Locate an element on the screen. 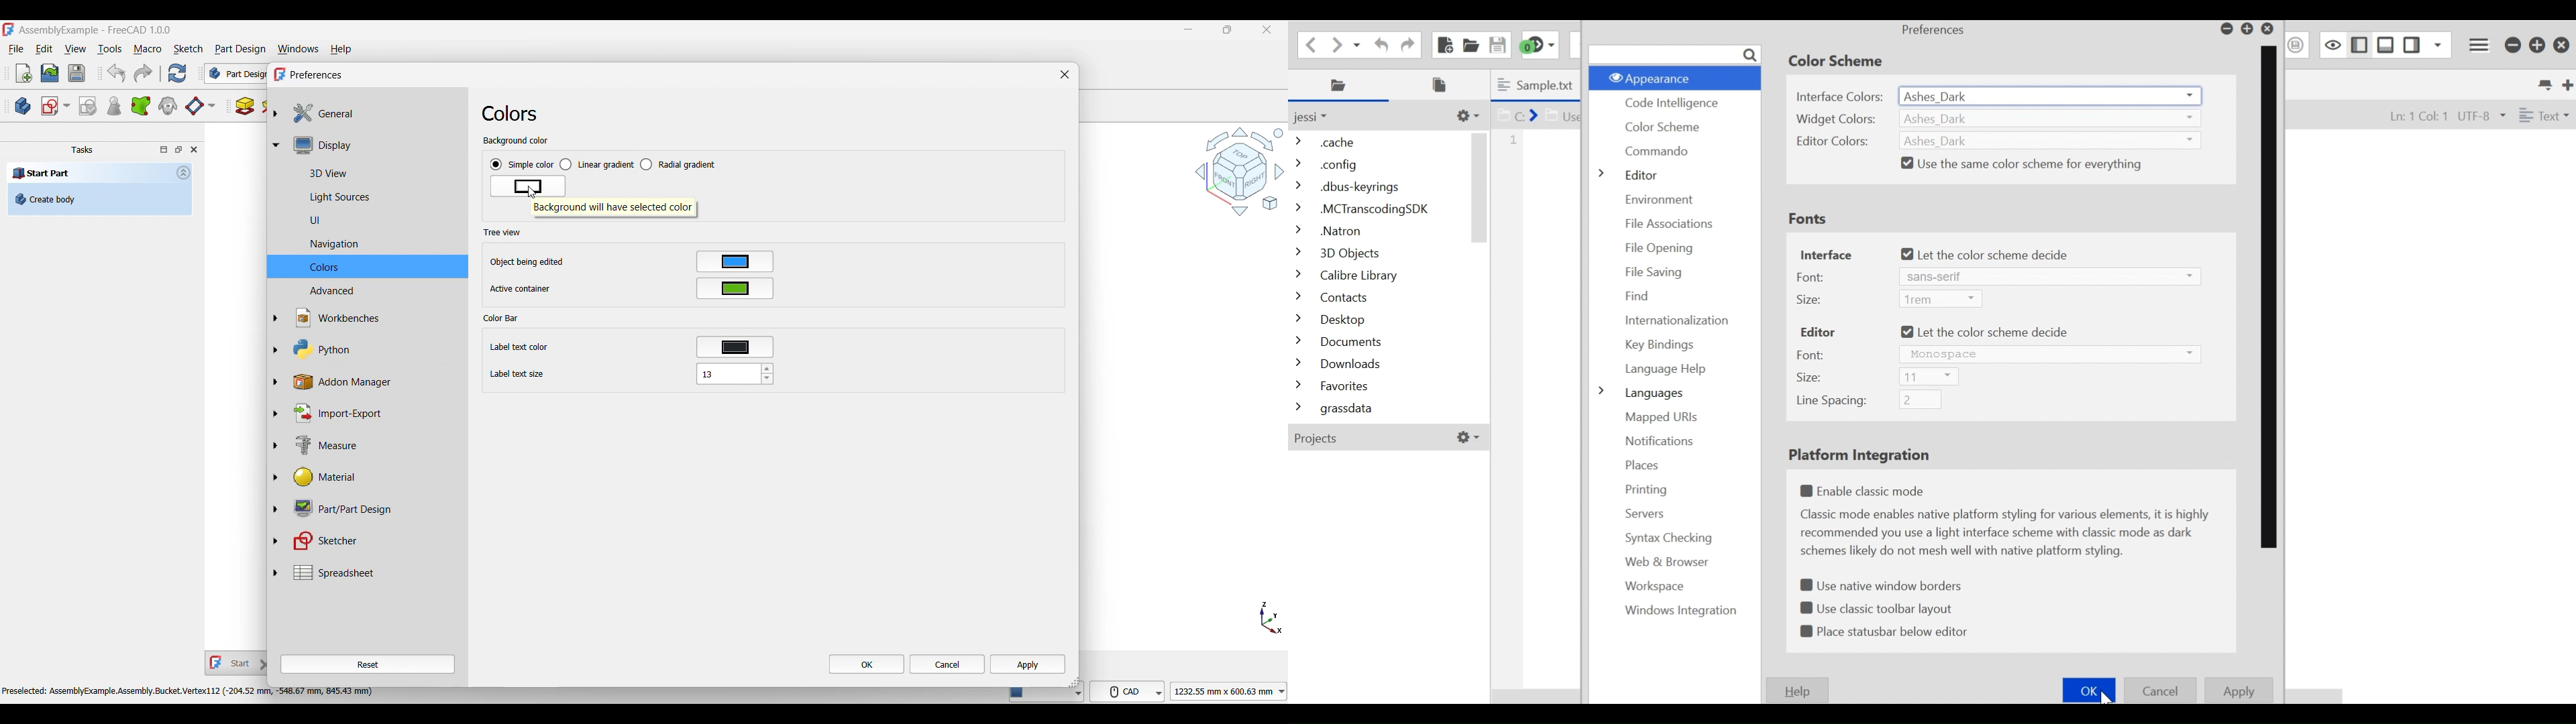 Image resolution: width=2576 pixels, height=728 pixels. Refresh is located at coordinates (176, 73).